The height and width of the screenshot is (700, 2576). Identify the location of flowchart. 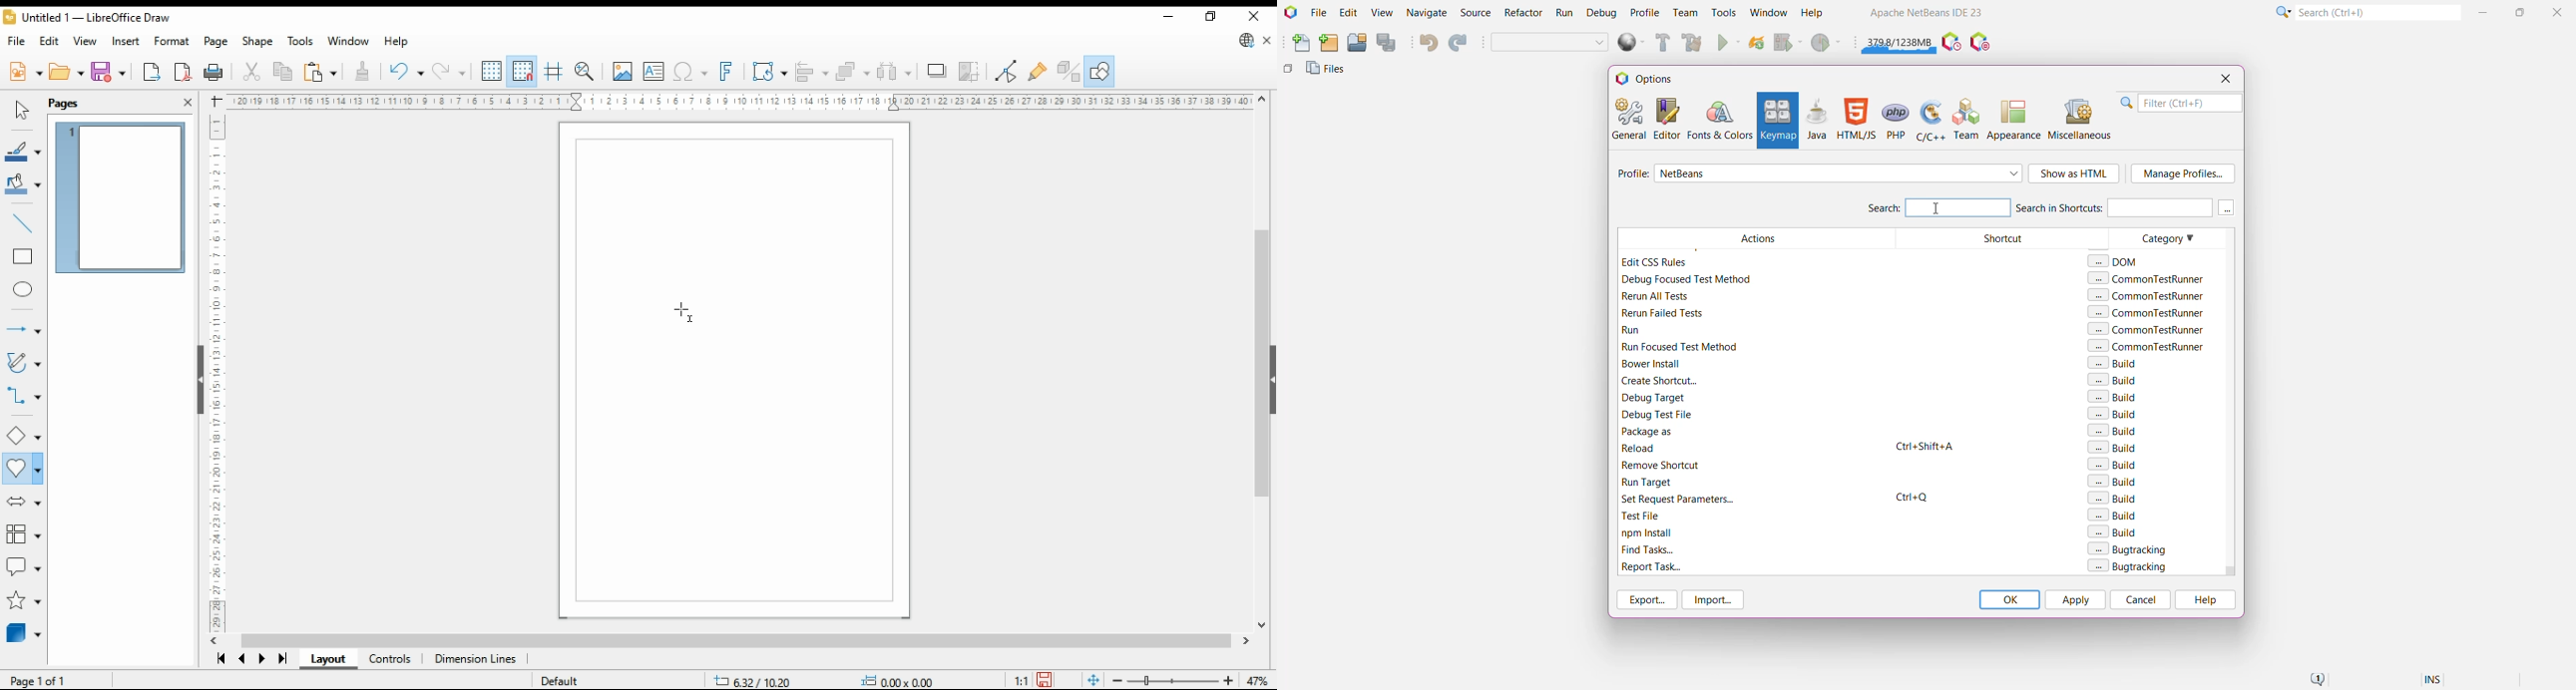
(20, 532).